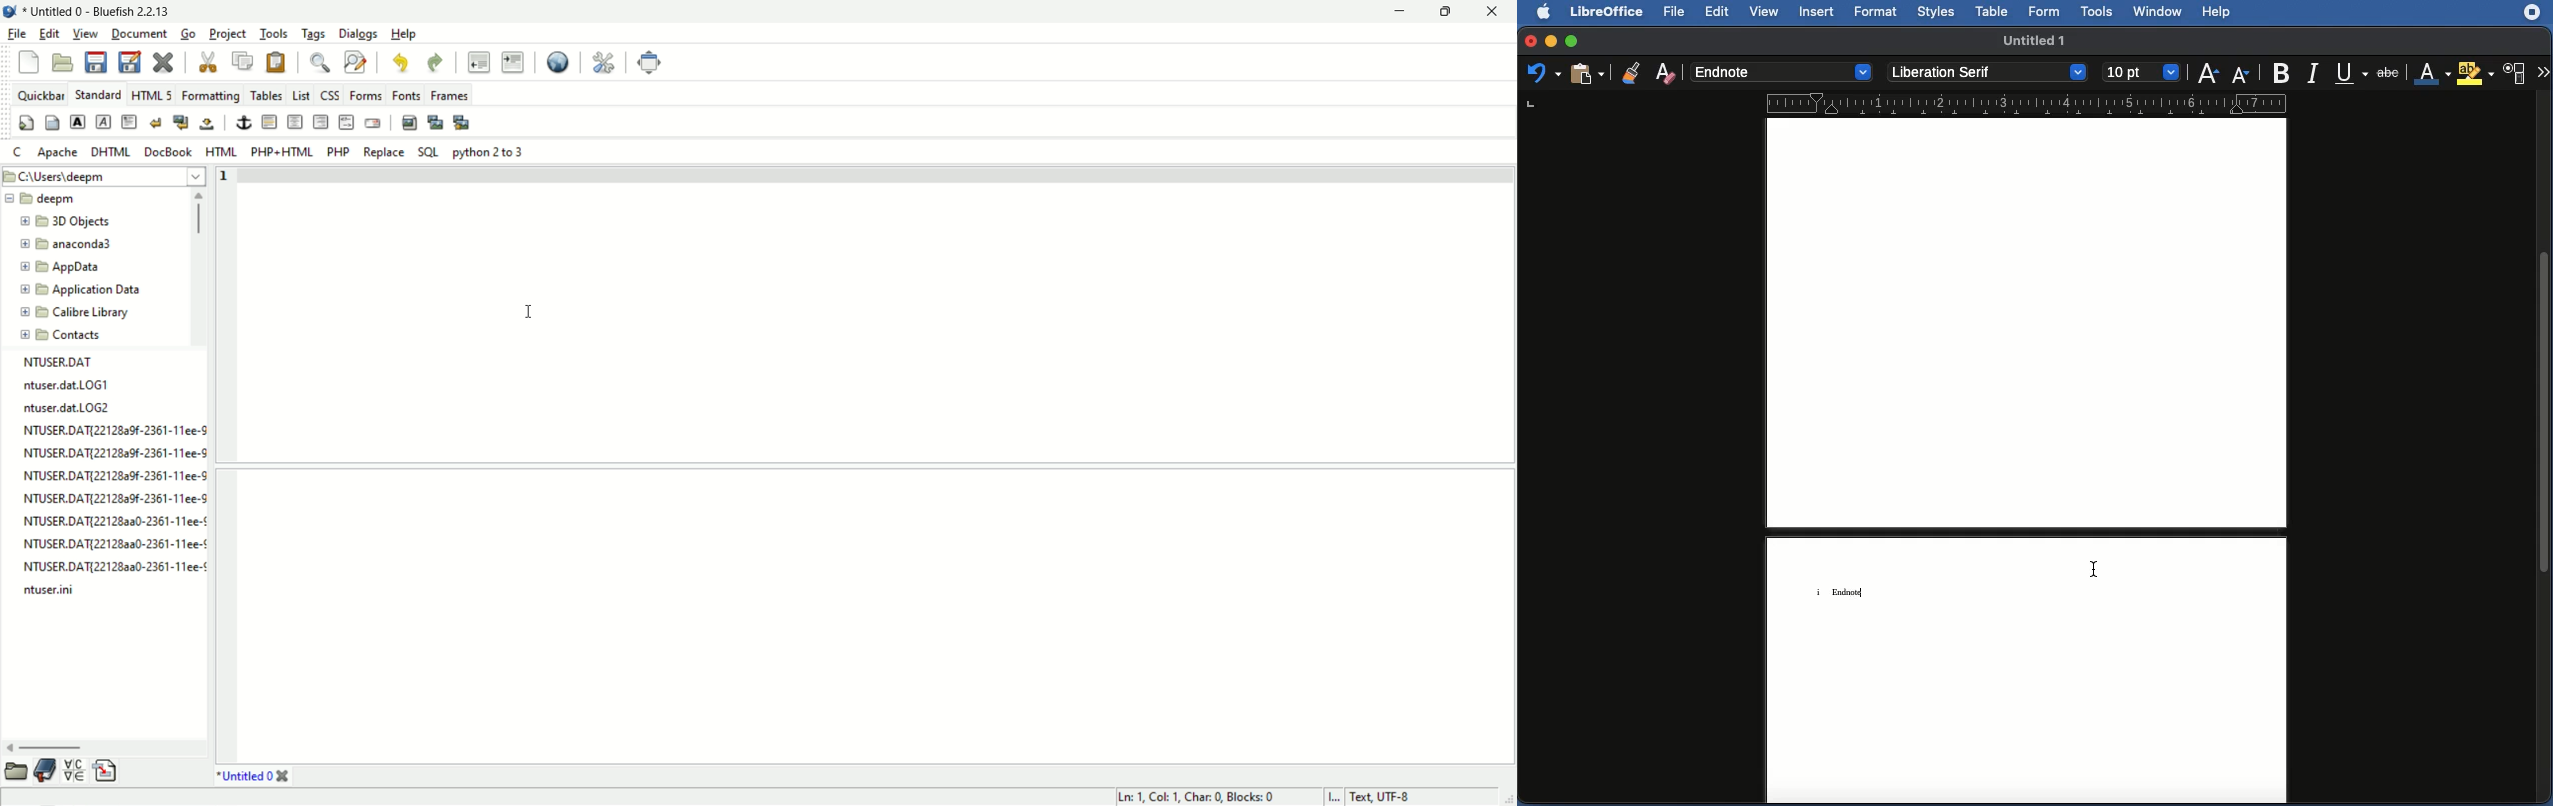 This screenshot has width=2576, height=812. What do you see at coordinates (97, 63) in the screenshot?
I see `save file` at bounding box center [97, 63].